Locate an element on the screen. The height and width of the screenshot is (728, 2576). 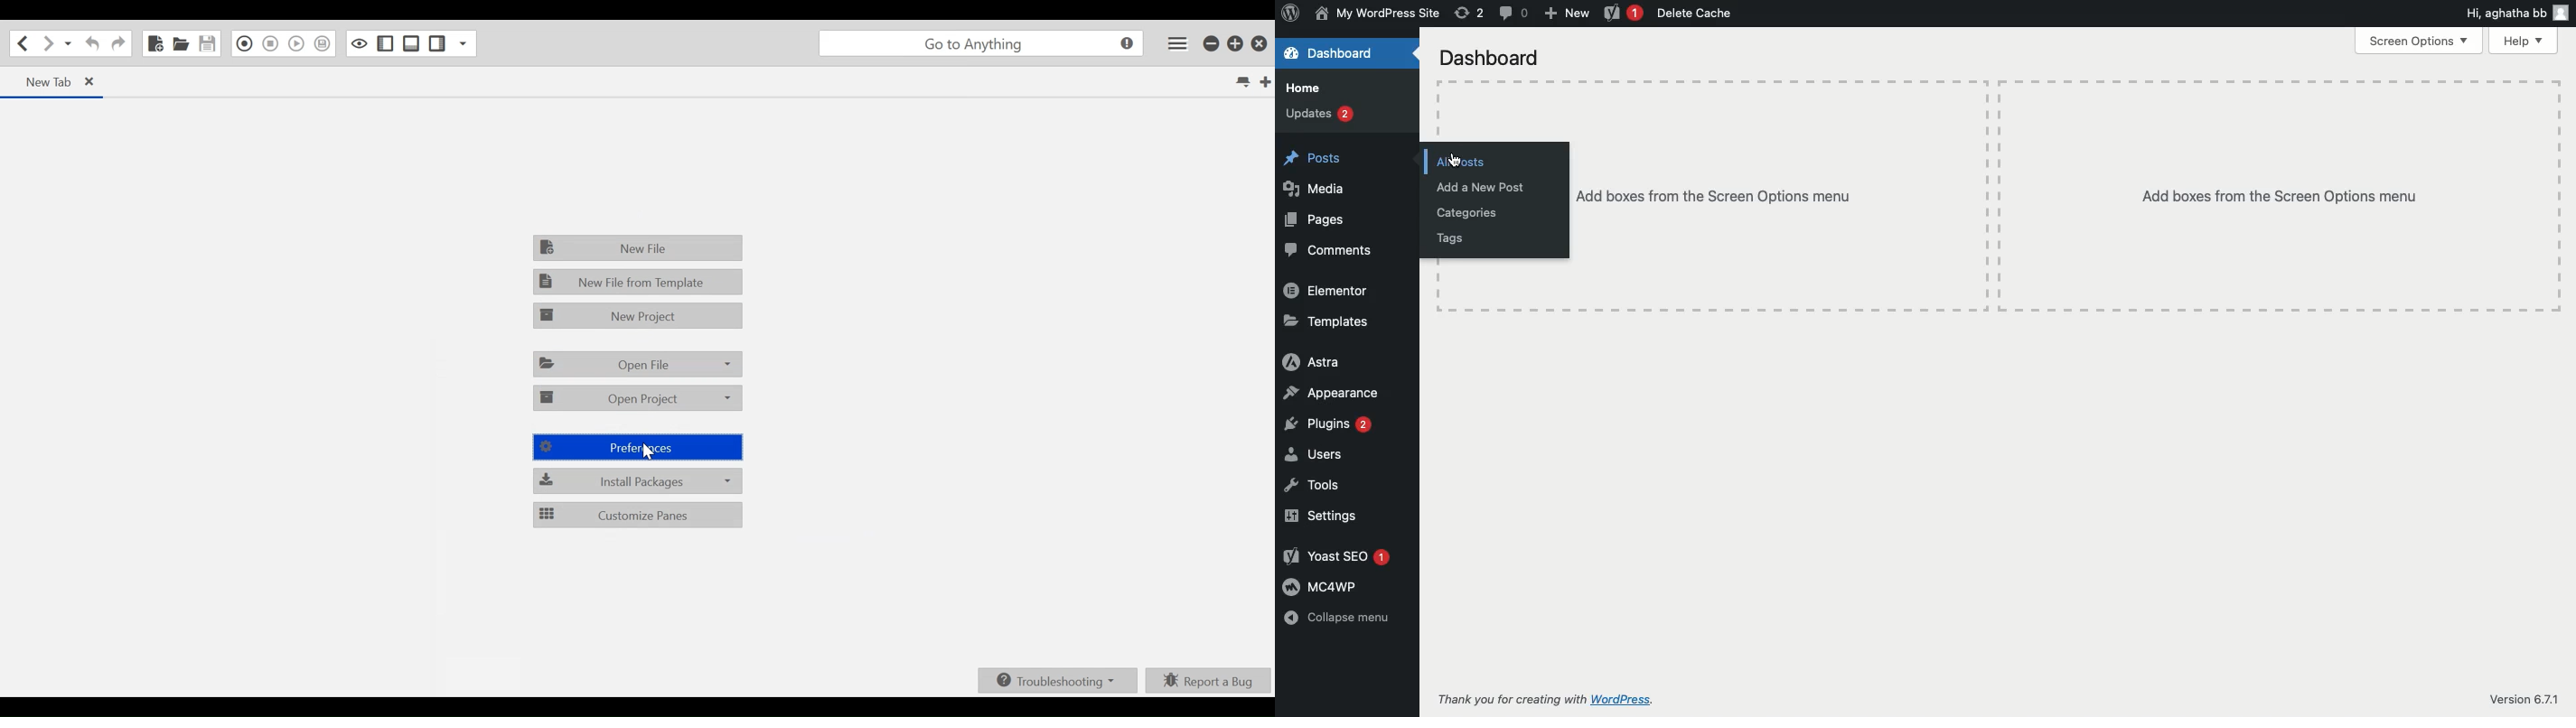
Categories is located at coordinates (1464, 214).